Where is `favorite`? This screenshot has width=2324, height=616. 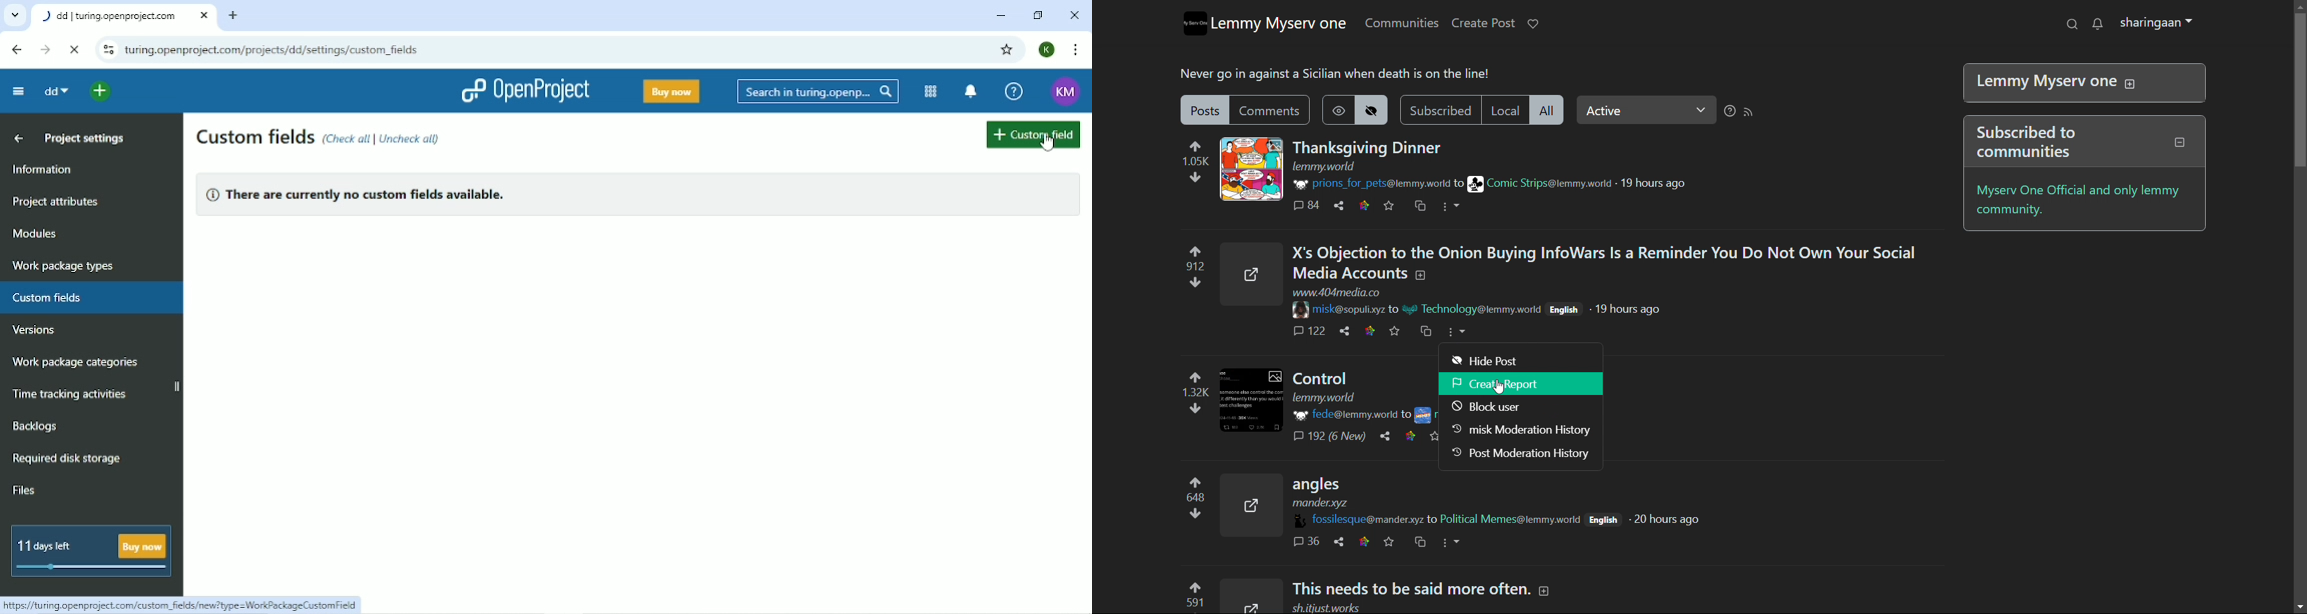 favorite is located at coordinates (1394, 331).